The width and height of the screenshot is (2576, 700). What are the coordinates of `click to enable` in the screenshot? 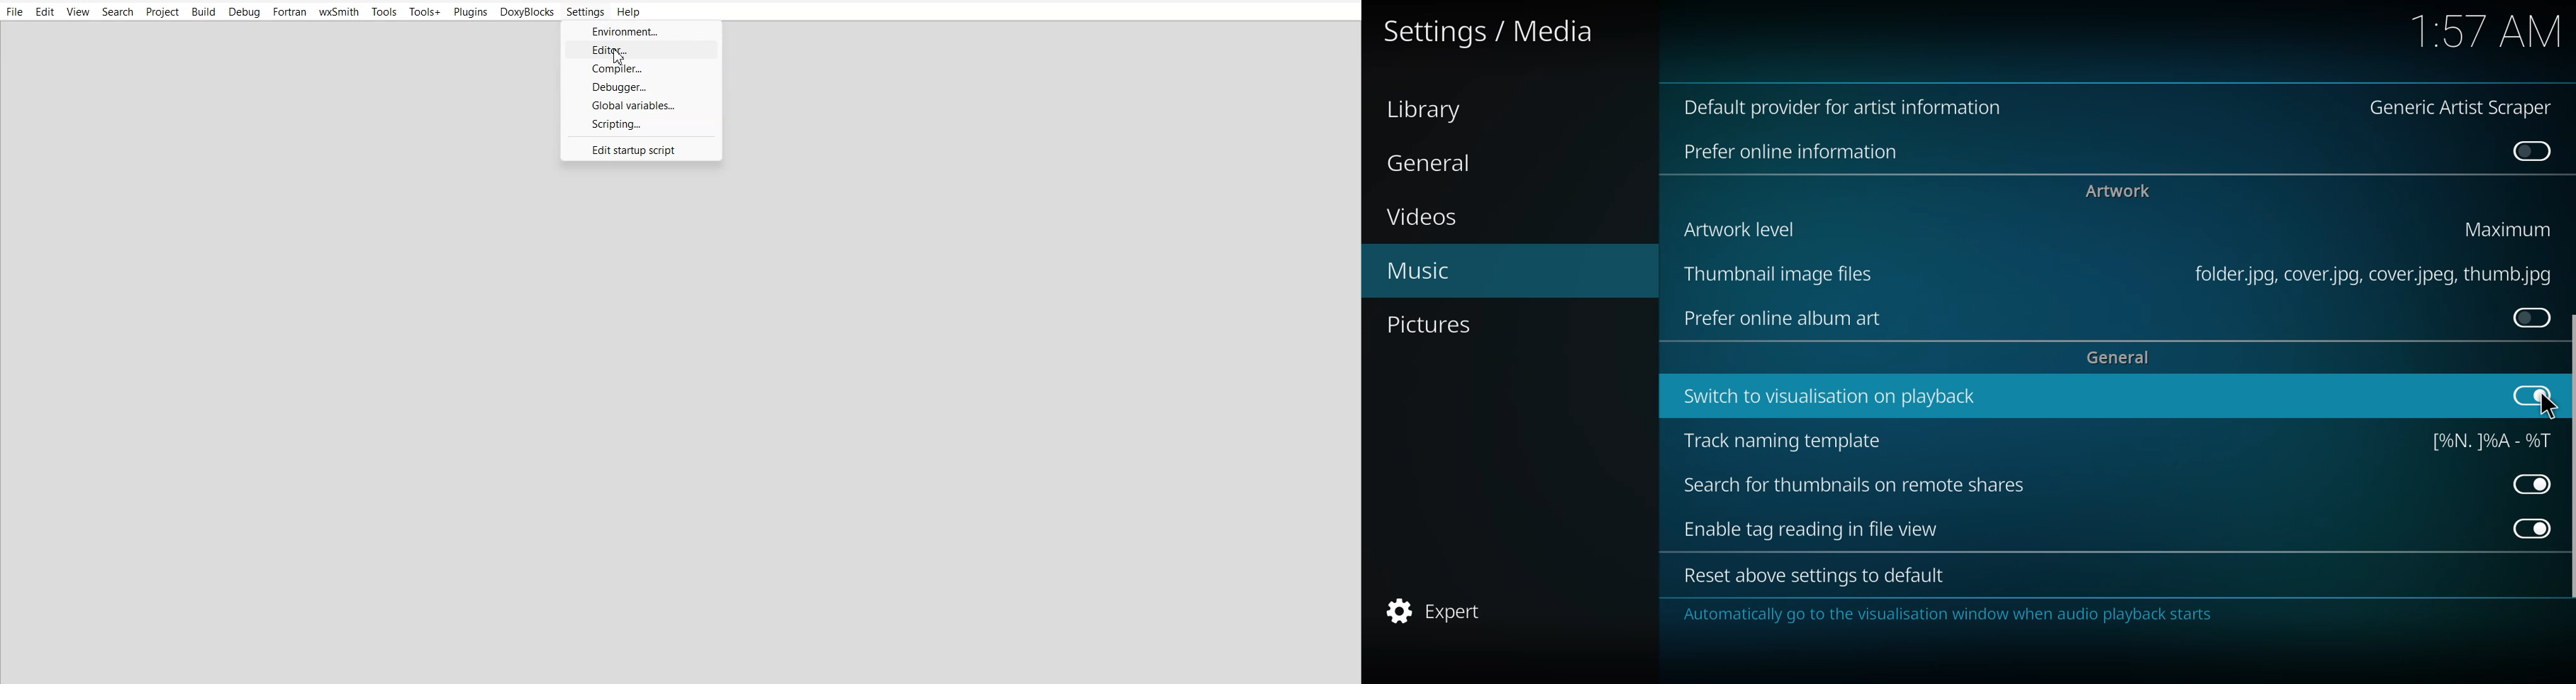 It's located at (2527, 317).